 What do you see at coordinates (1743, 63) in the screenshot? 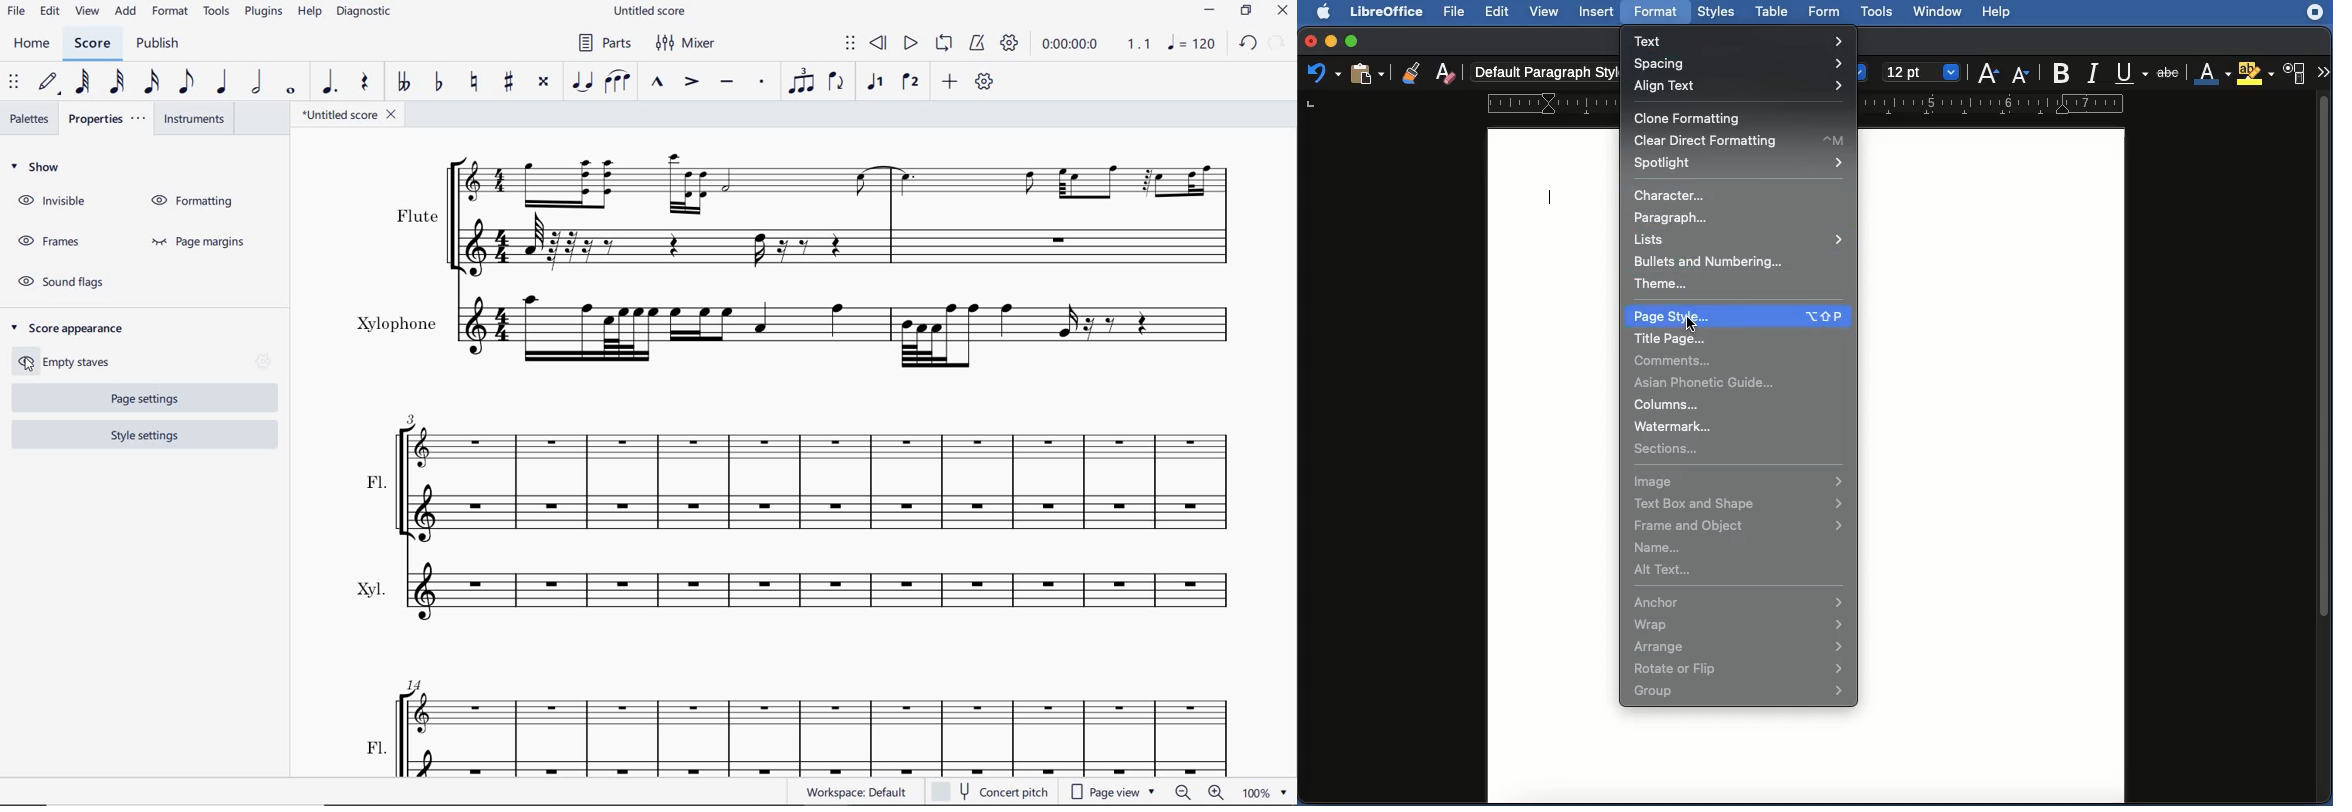
I see `Spacing` at bounding box center [1743, 63].